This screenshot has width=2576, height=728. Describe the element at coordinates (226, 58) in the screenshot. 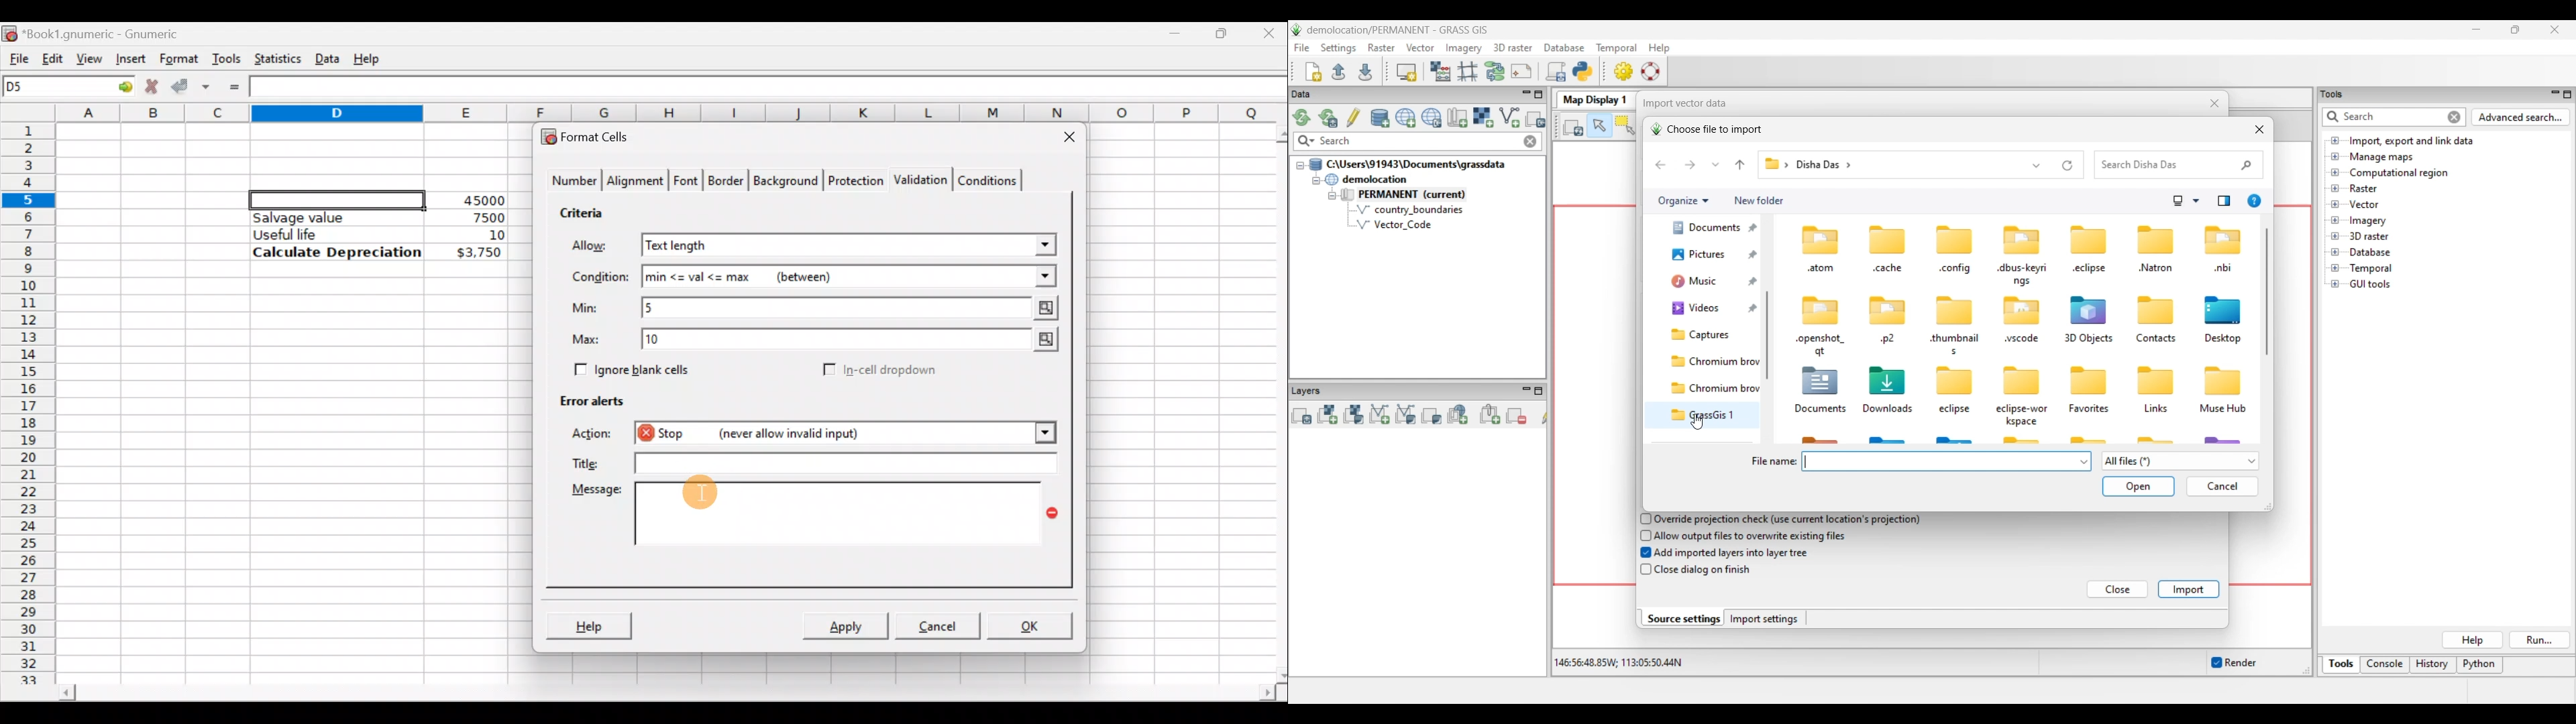

I see `Tools` at that location.